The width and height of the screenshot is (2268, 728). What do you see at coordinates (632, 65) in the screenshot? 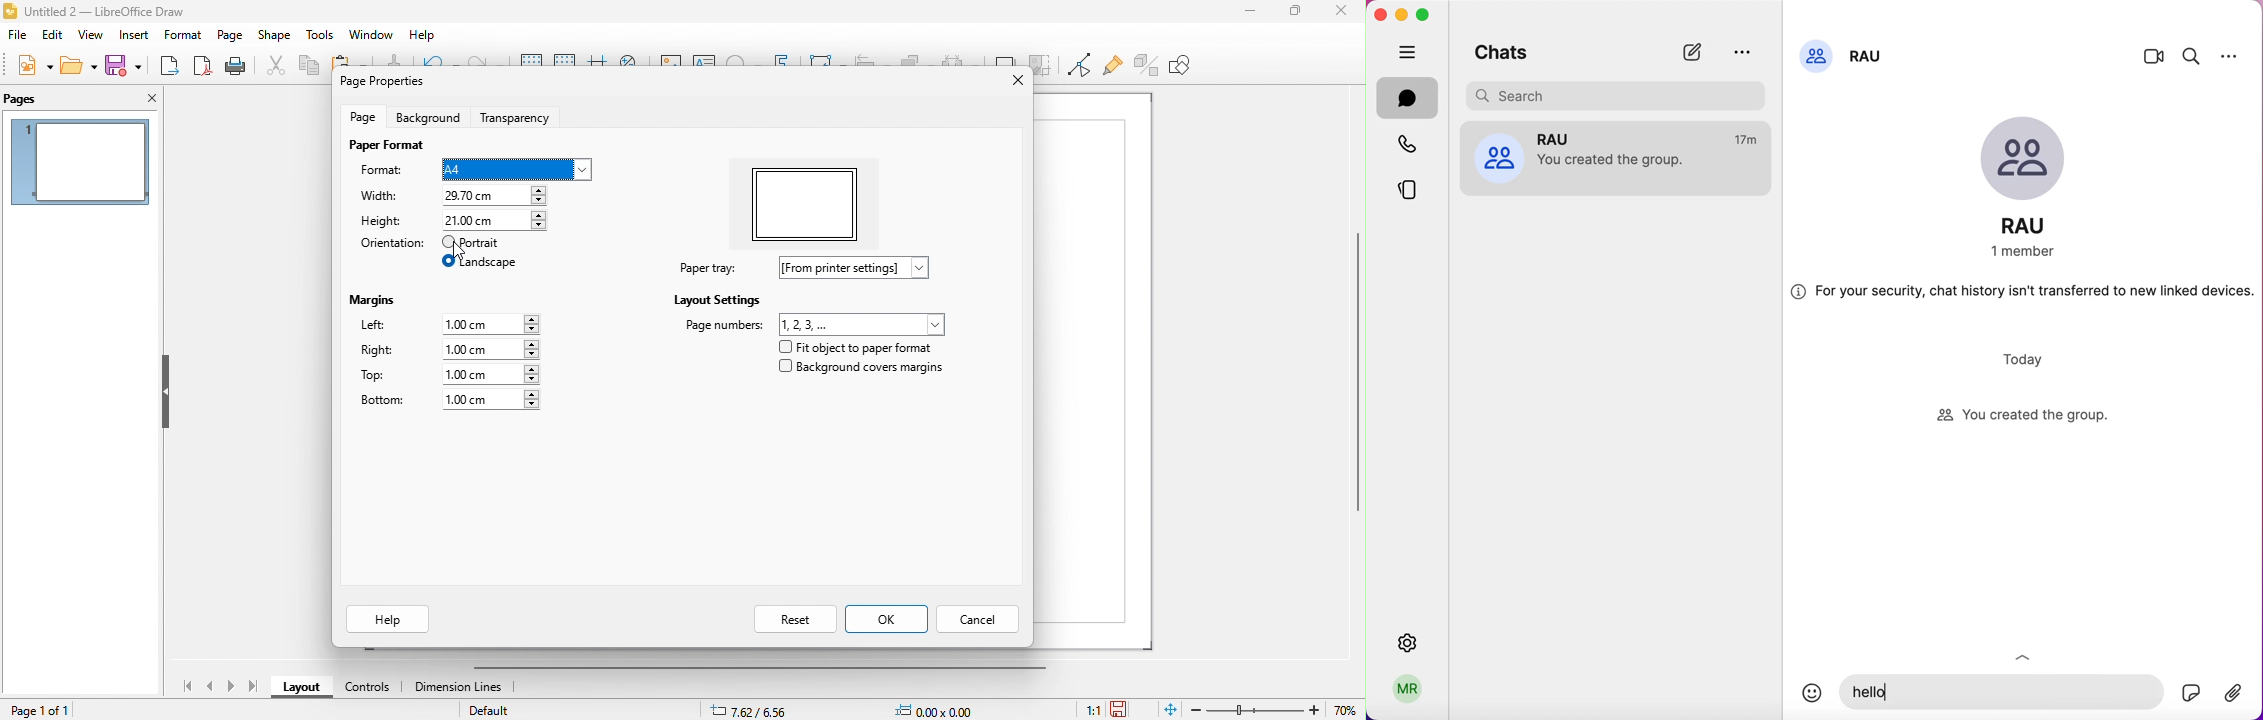
I see `zoom and pan` at bounding box center [632, 65].